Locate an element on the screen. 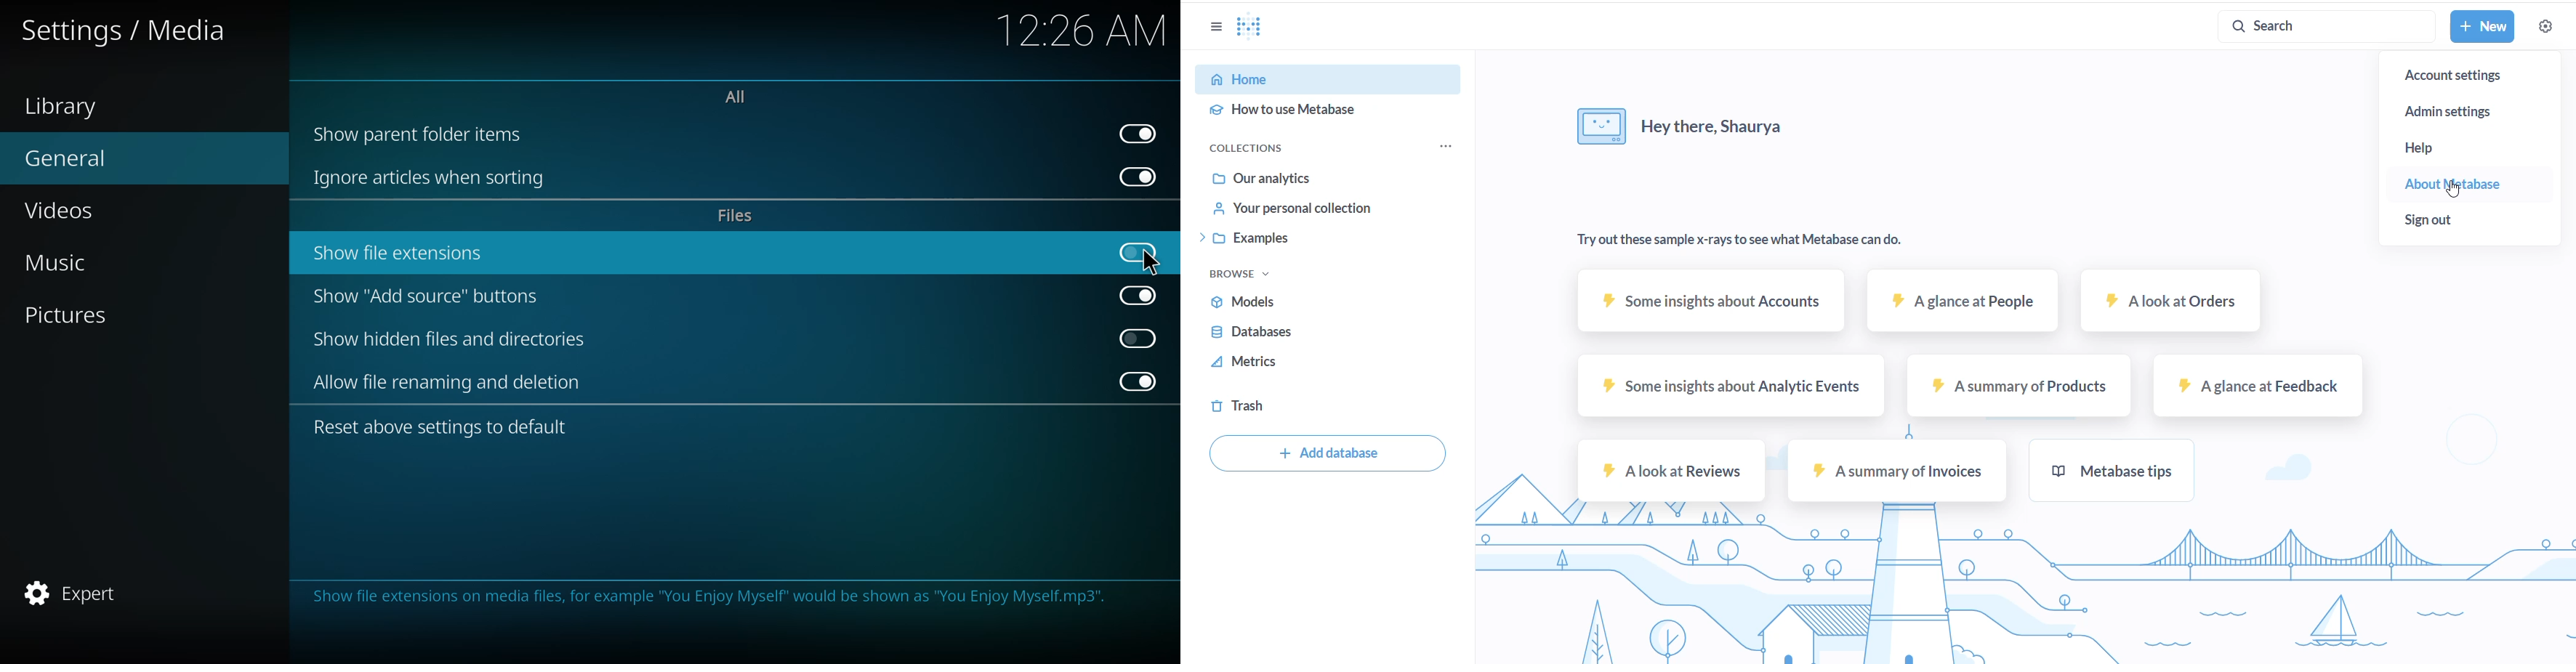 The height and width of the screenshot is (672, 2576). expert is located at coordinates (74, 590).